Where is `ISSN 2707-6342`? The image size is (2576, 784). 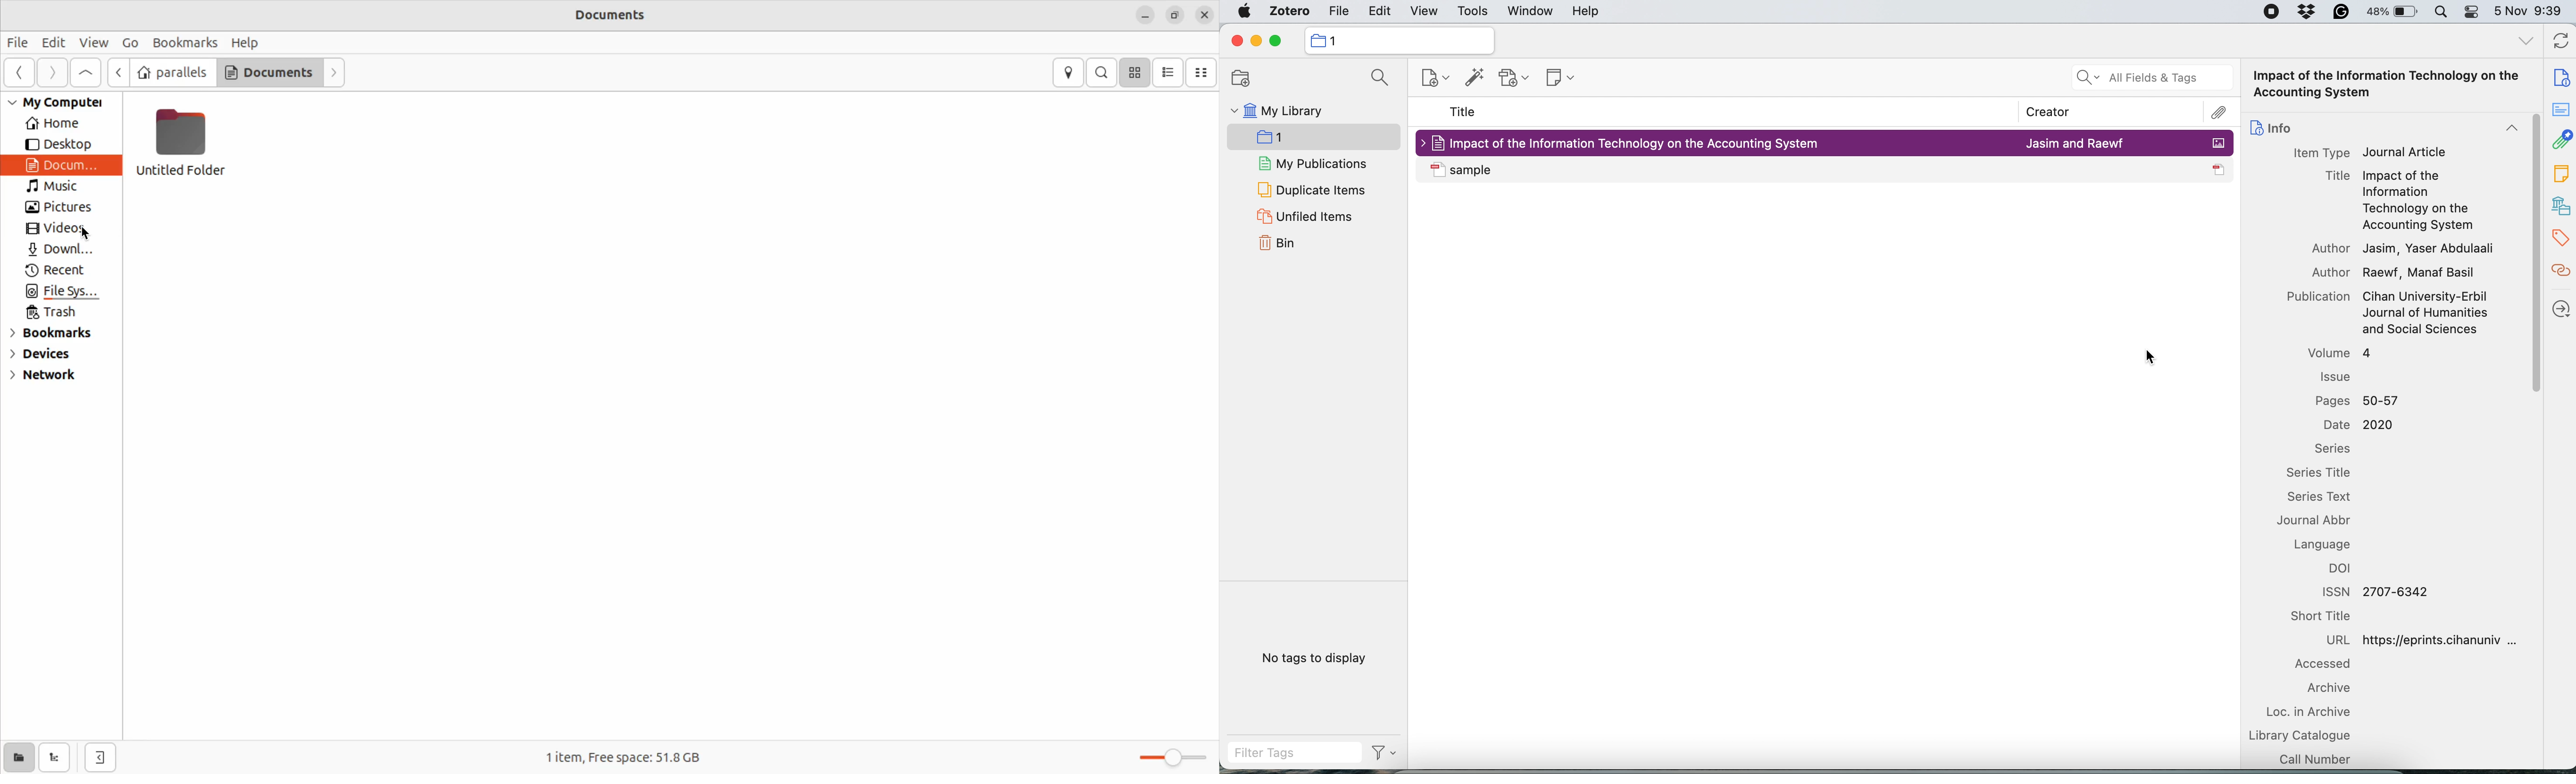 ISSN 2707-6342 is located at coordinates (2376, 592).